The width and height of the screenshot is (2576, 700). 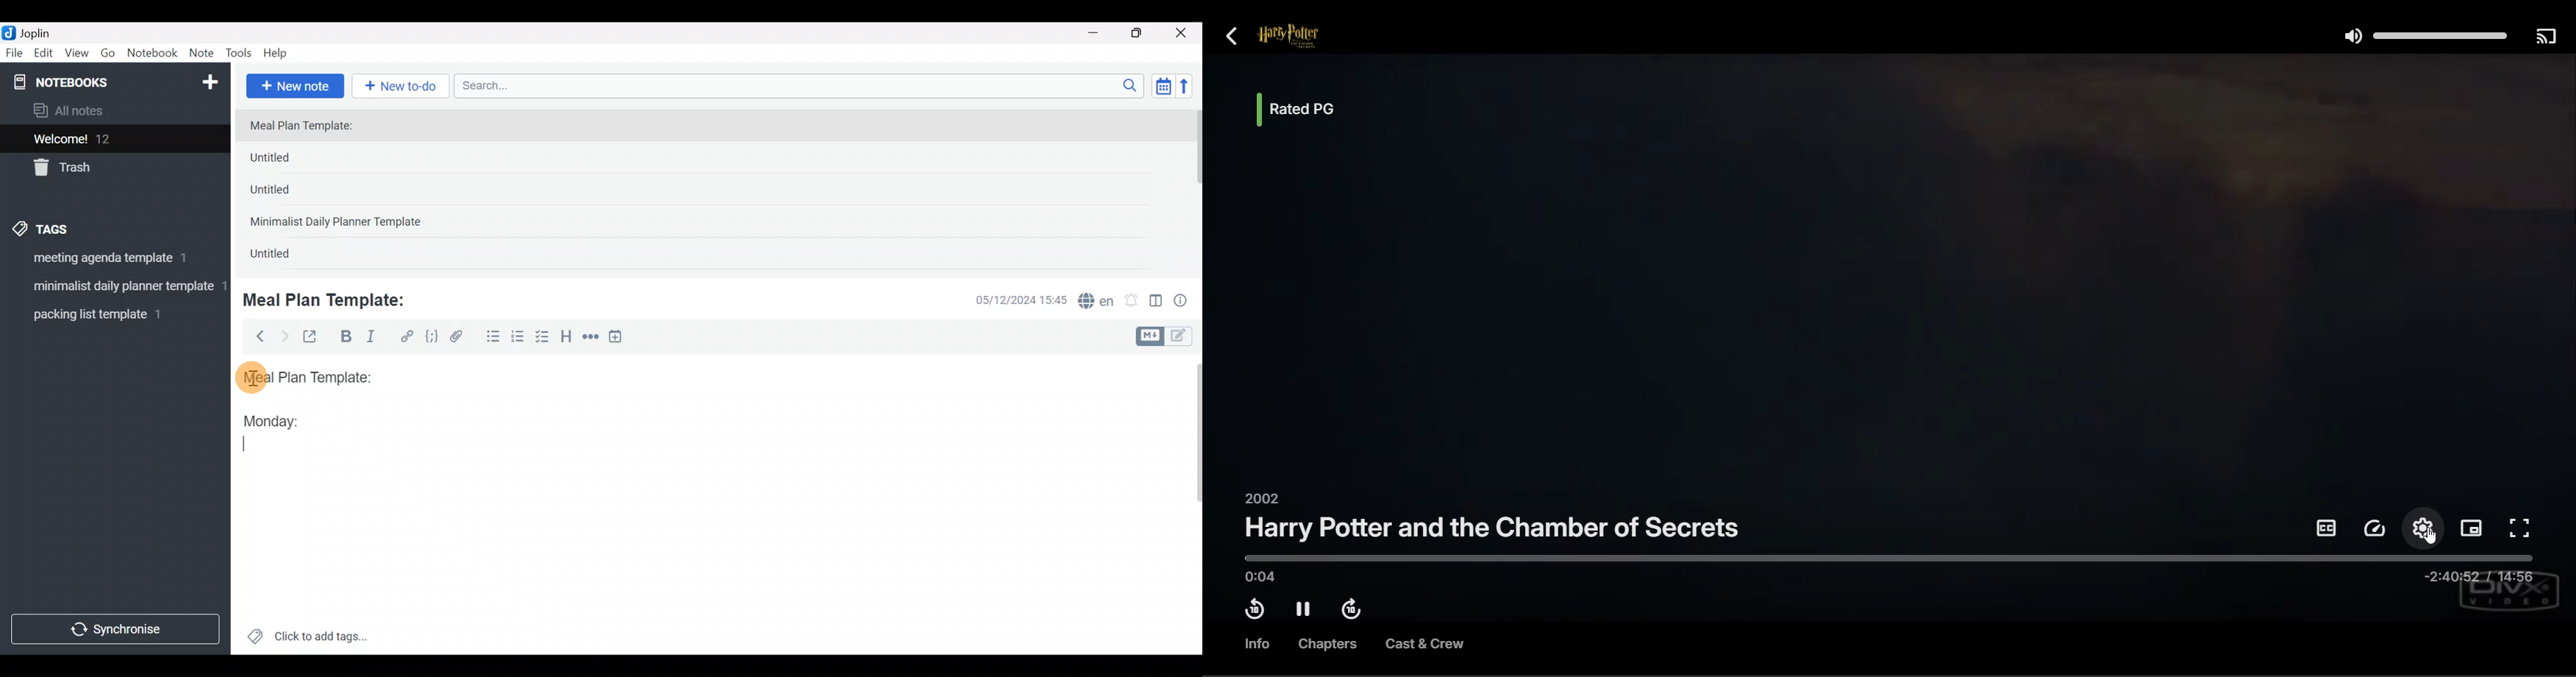 I want to click on Spelling, so click(x=1097, y=302).